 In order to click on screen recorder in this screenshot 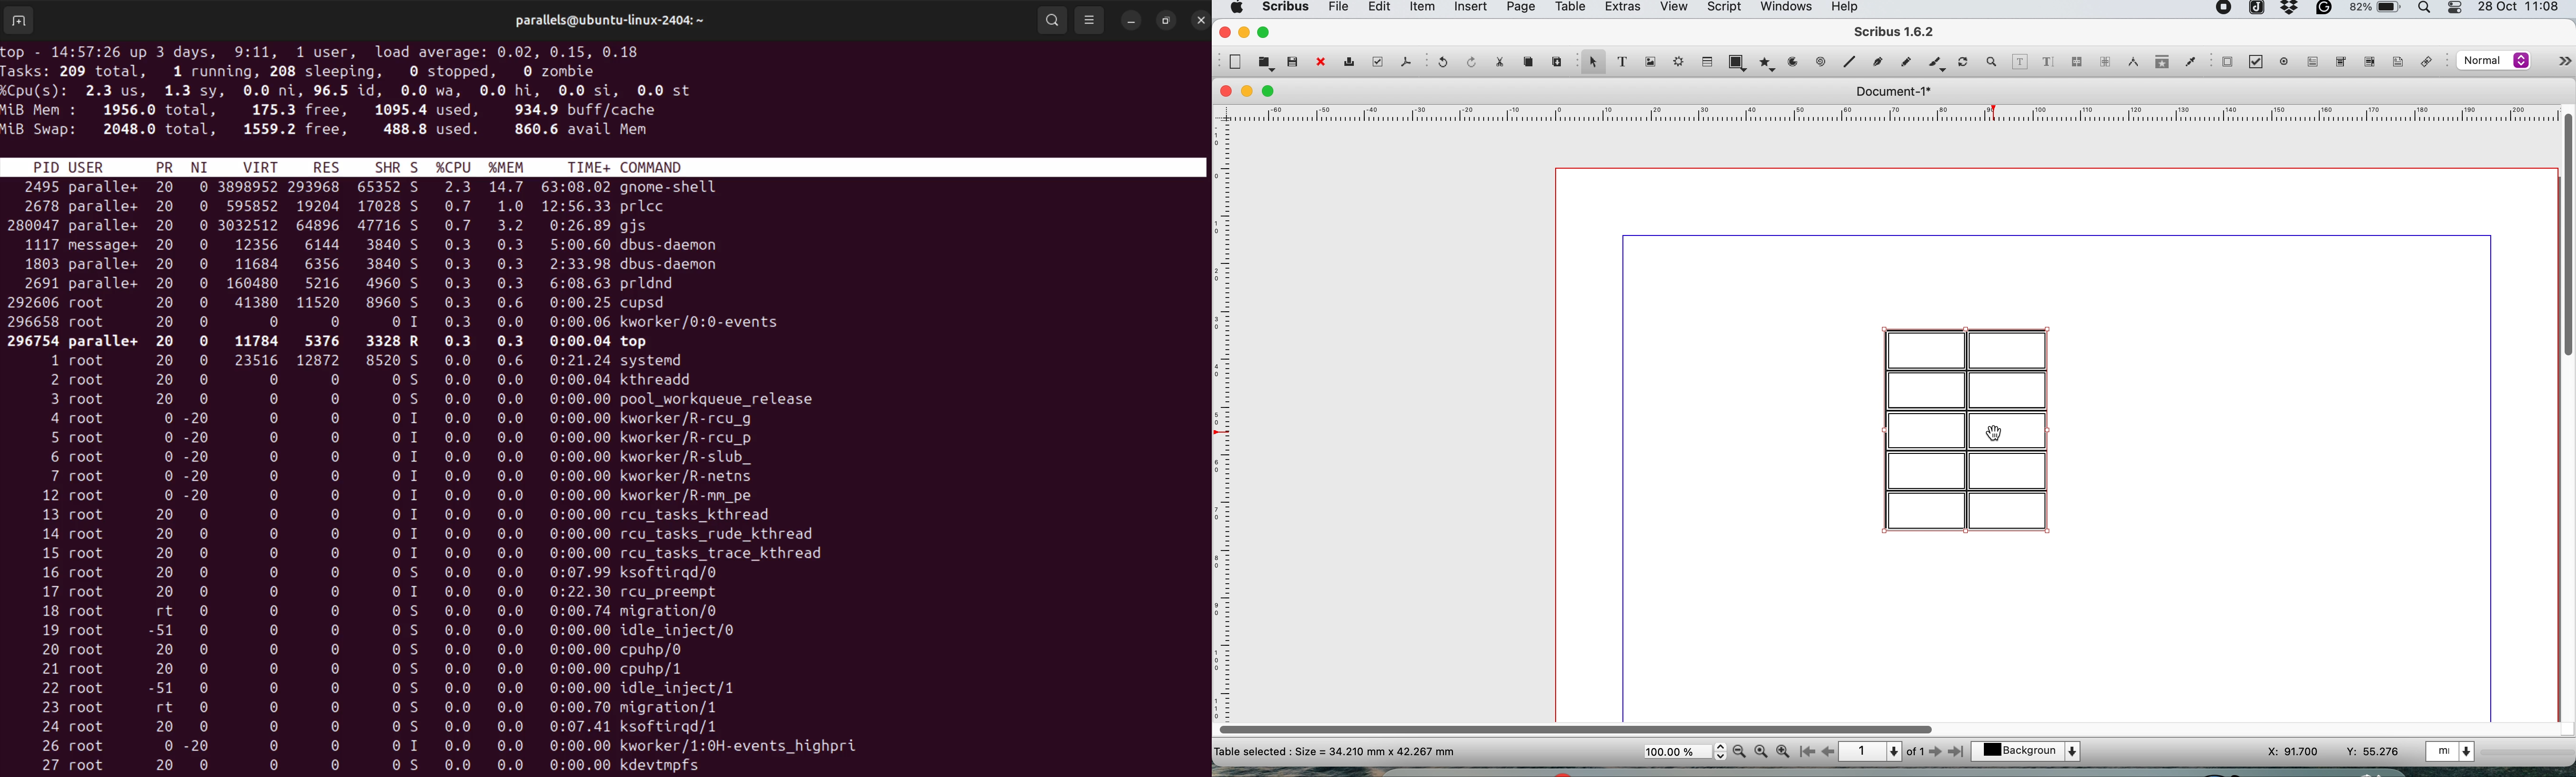, I will do `click(2225, 9)`.